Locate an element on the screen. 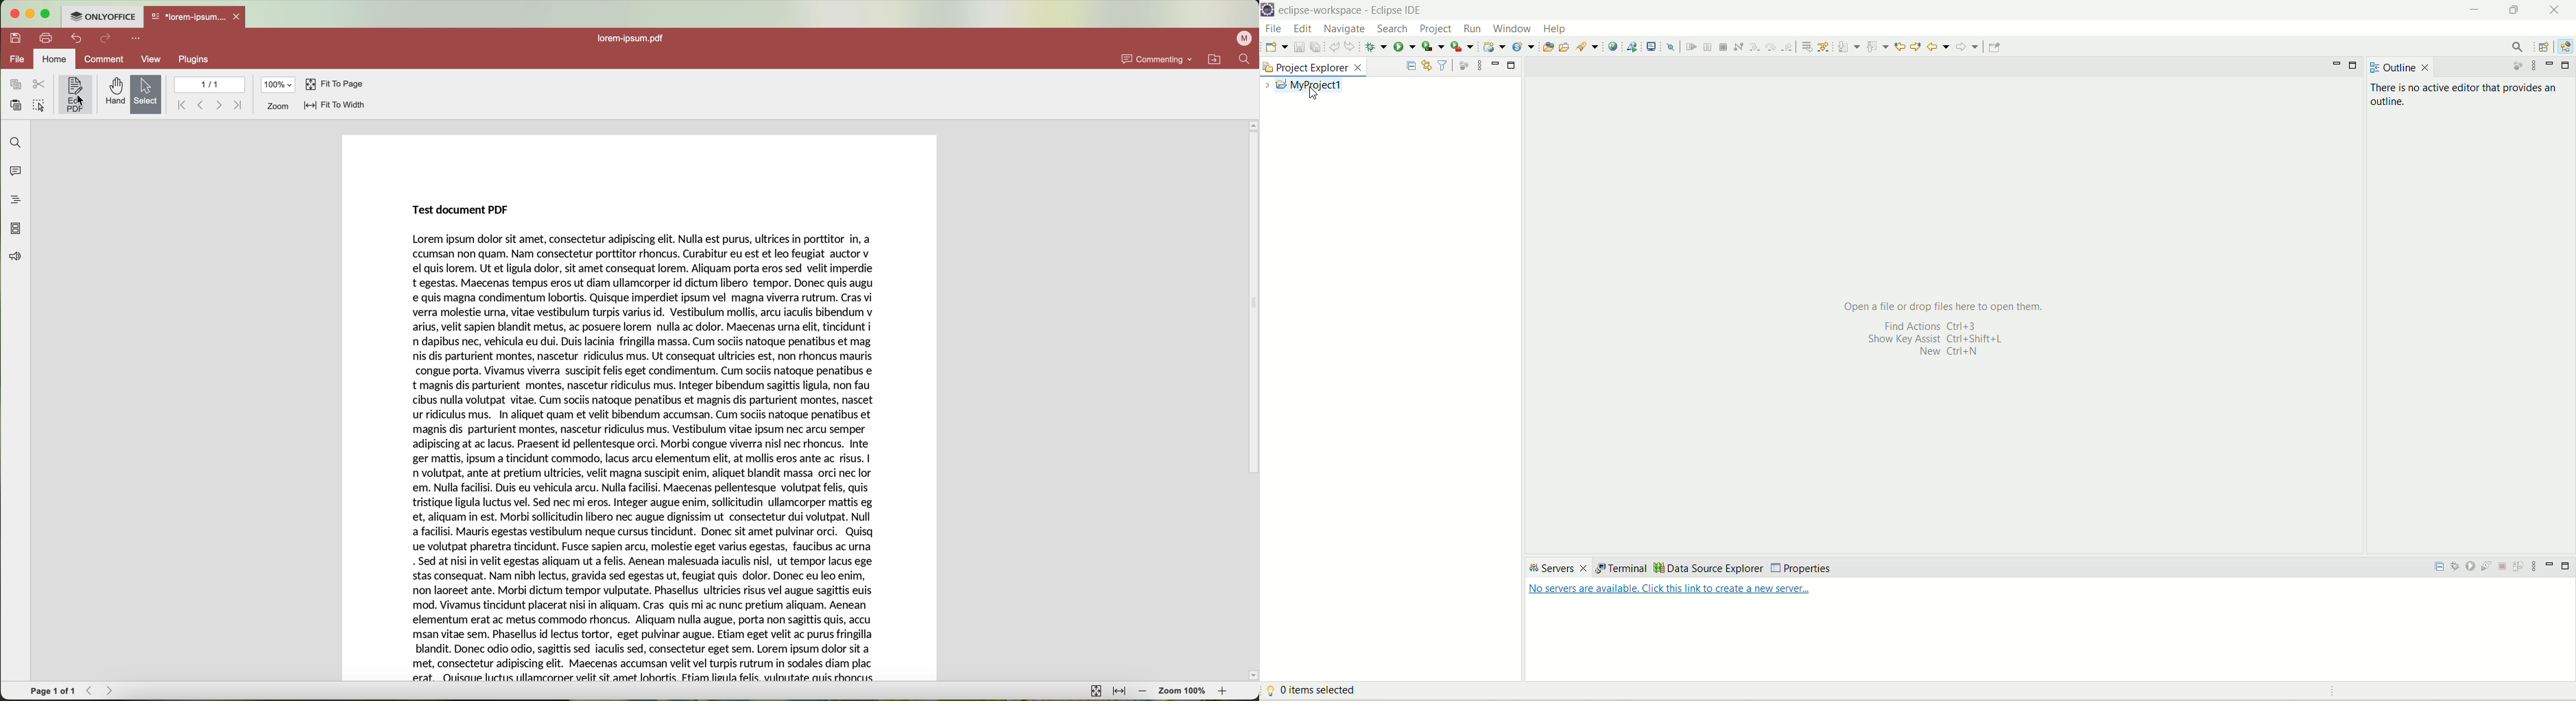 The image size is (2576, 728). minimize is located at coordinates (29, 13).